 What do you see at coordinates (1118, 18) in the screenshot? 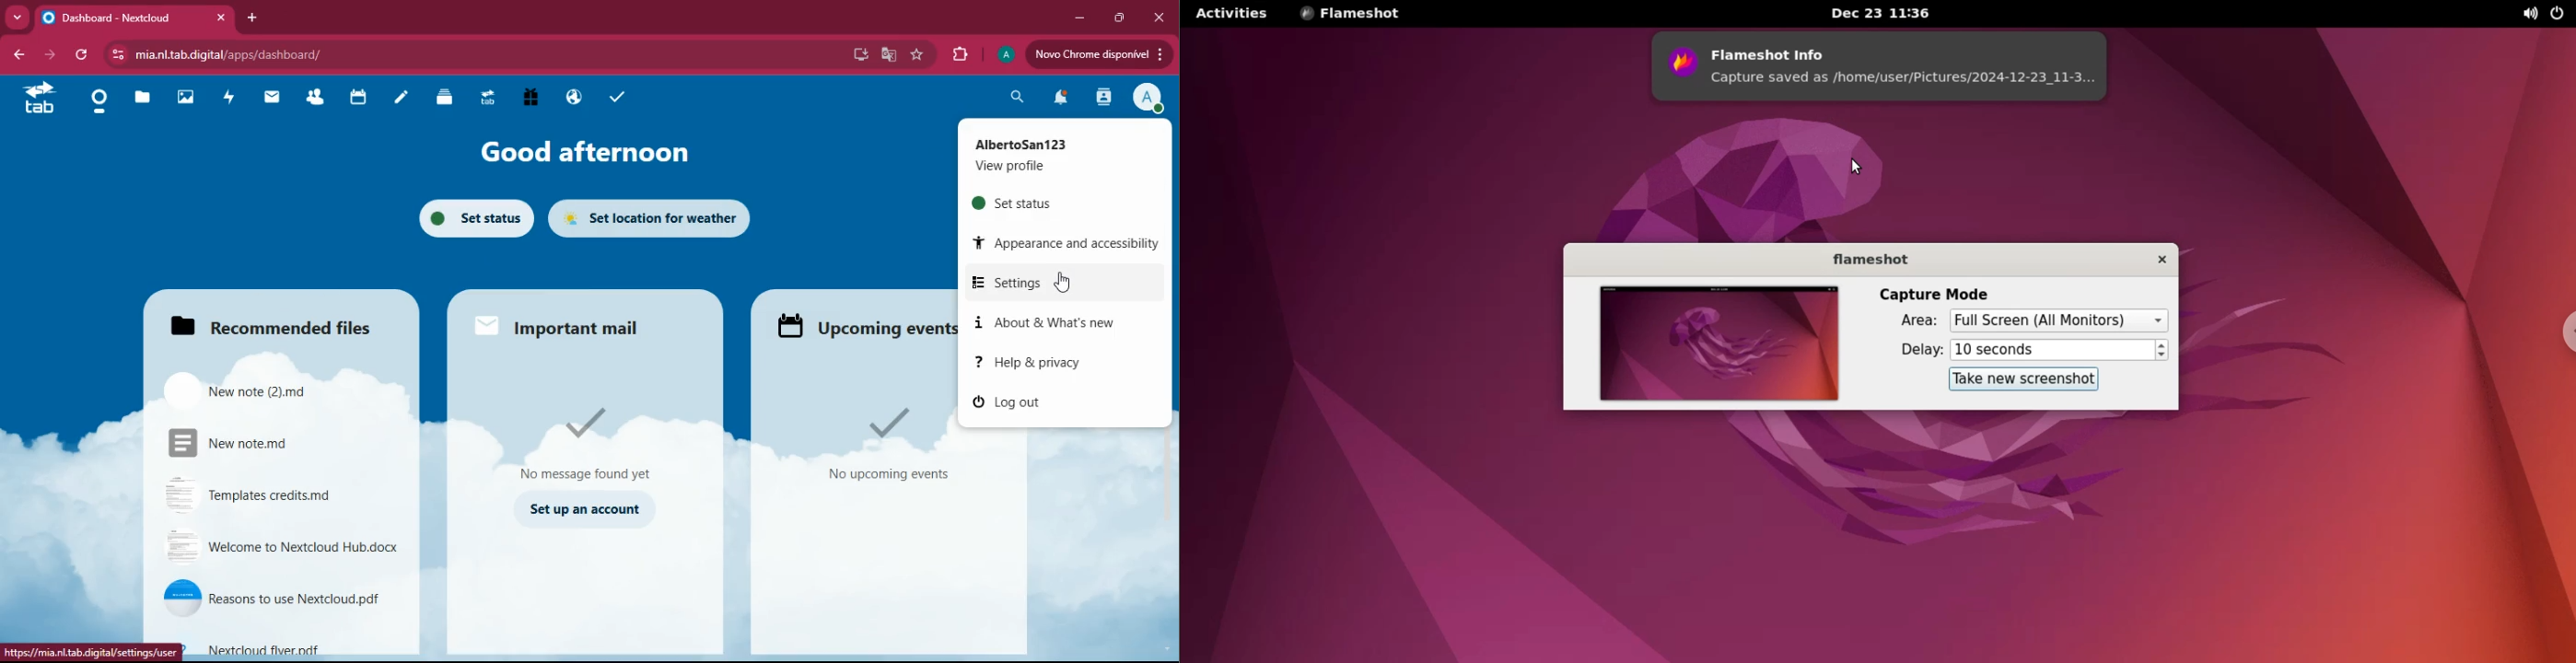
I see `maximize` at bounding box center [1118, 18].